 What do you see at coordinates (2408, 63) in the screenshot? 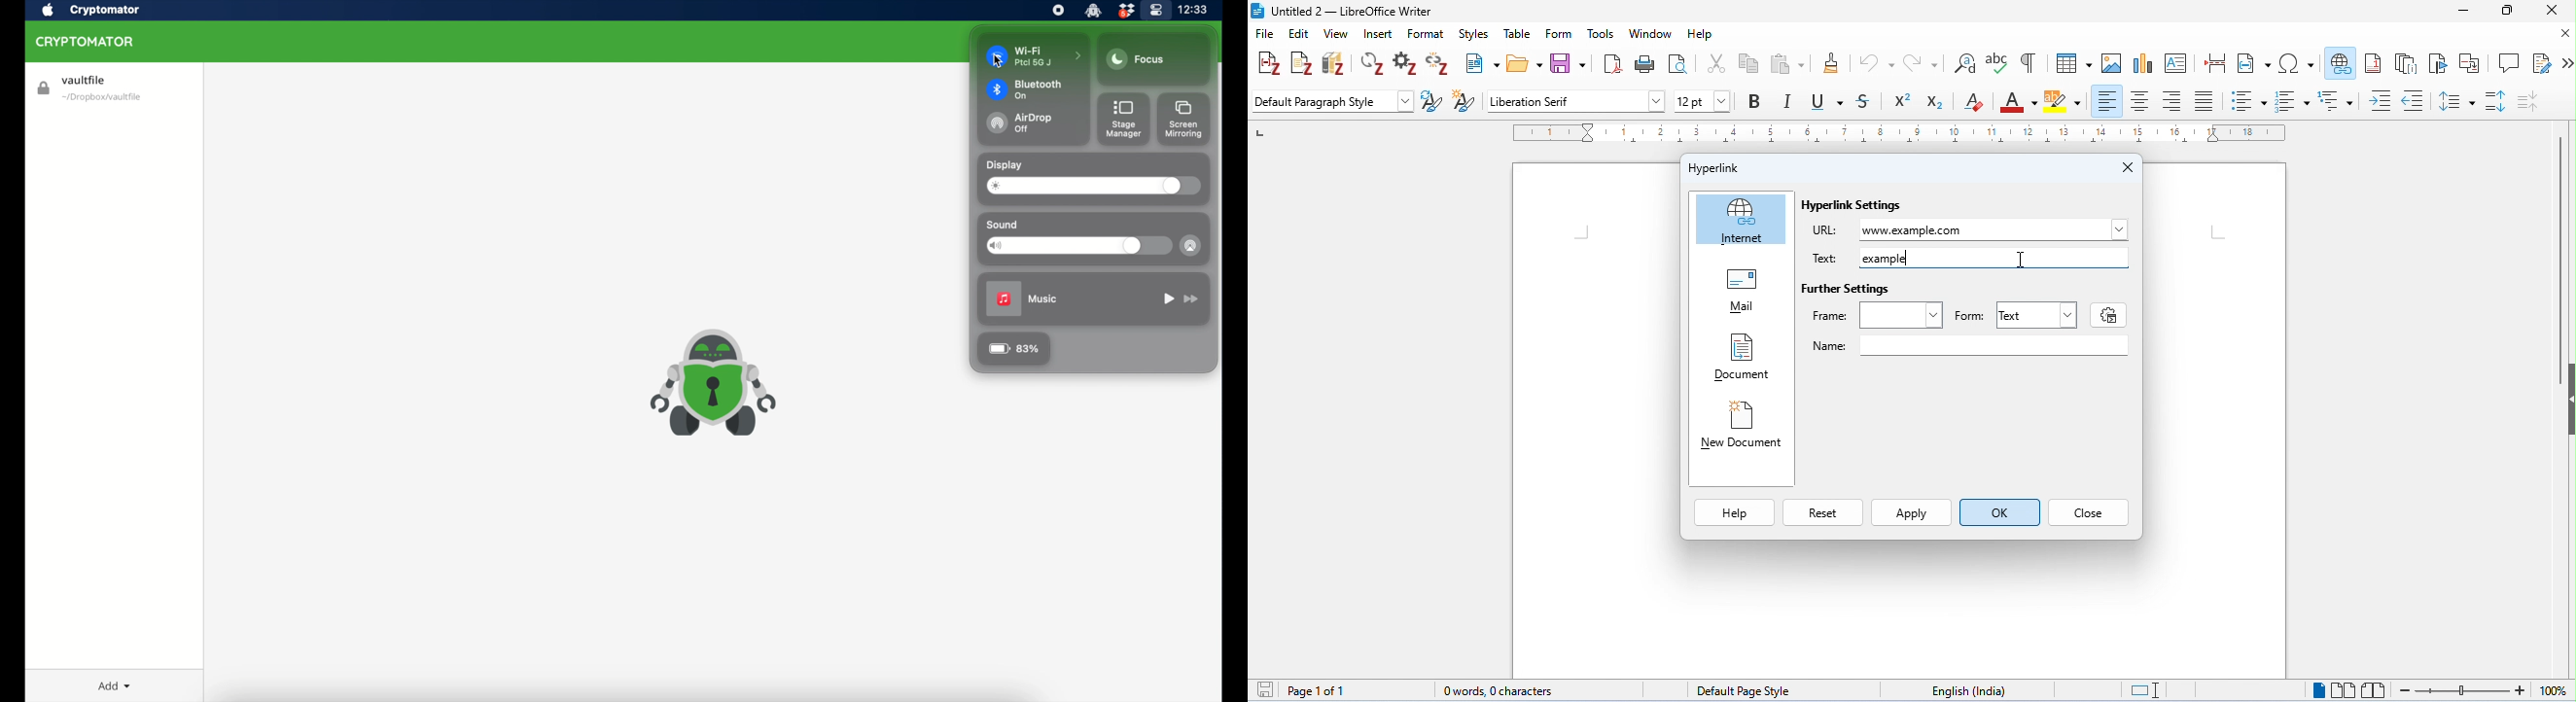
I see `insert endnote` at bounding box center [2408, 63].